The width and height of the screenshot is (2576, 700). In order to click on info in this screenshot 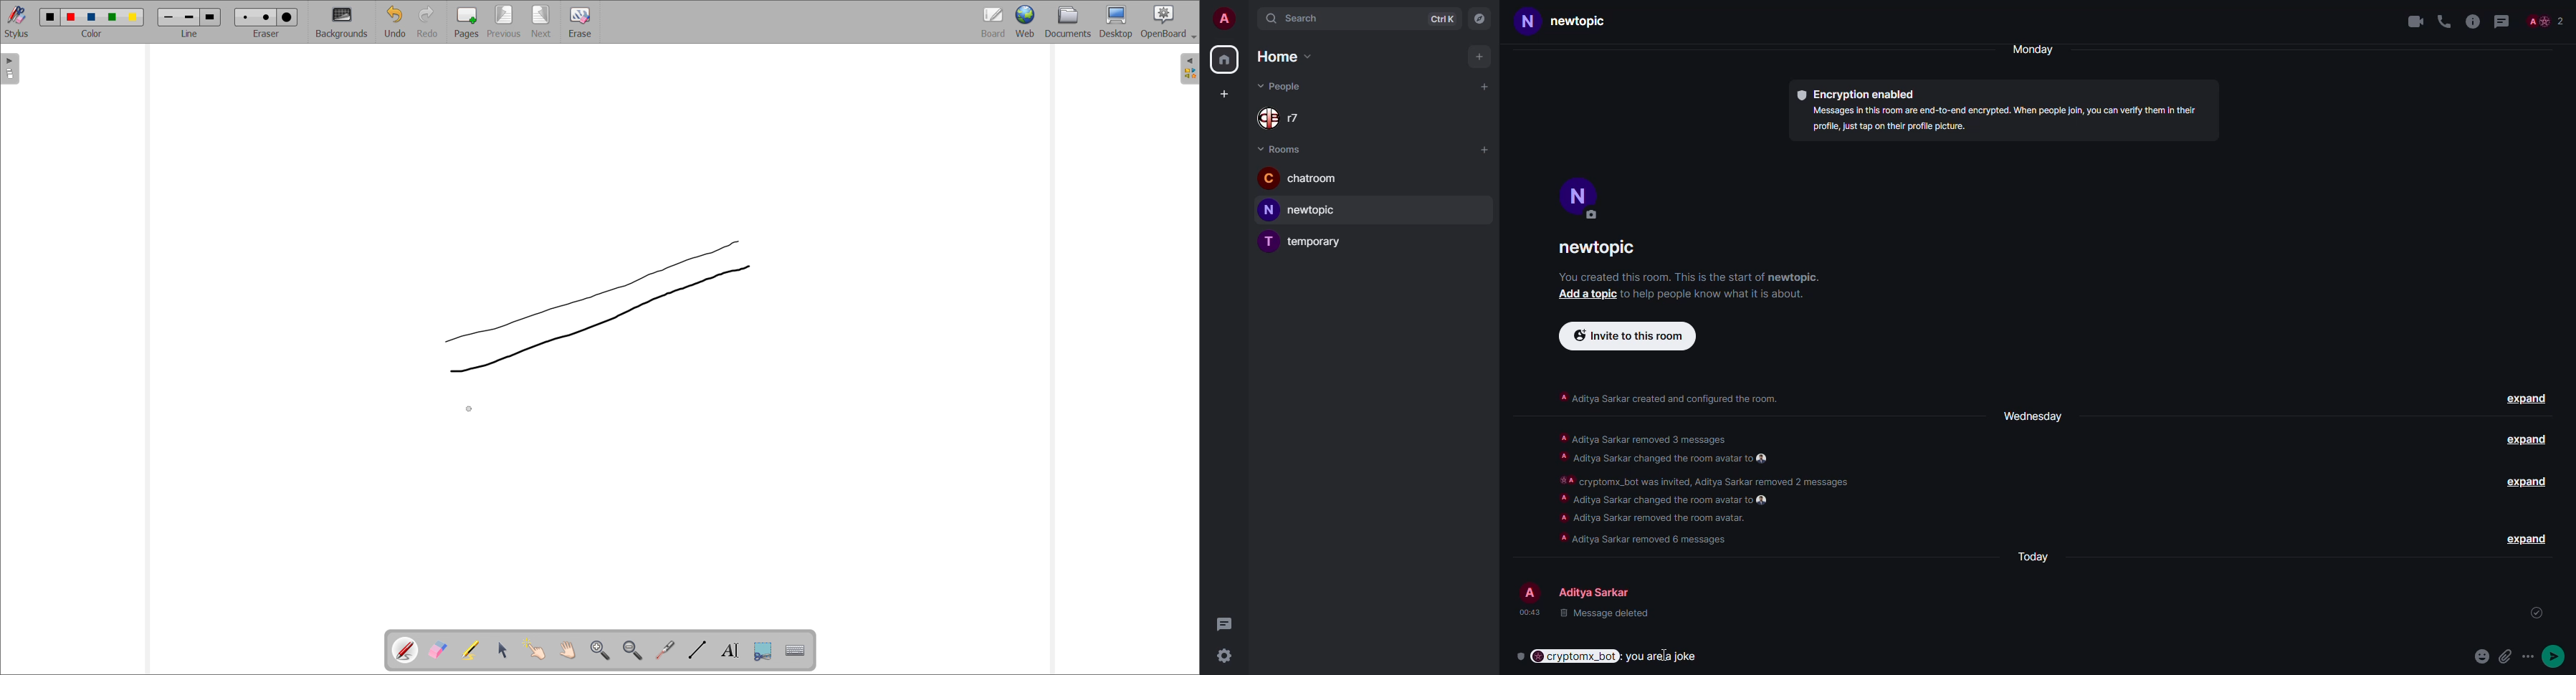, I will do `click(1669, 396)`.